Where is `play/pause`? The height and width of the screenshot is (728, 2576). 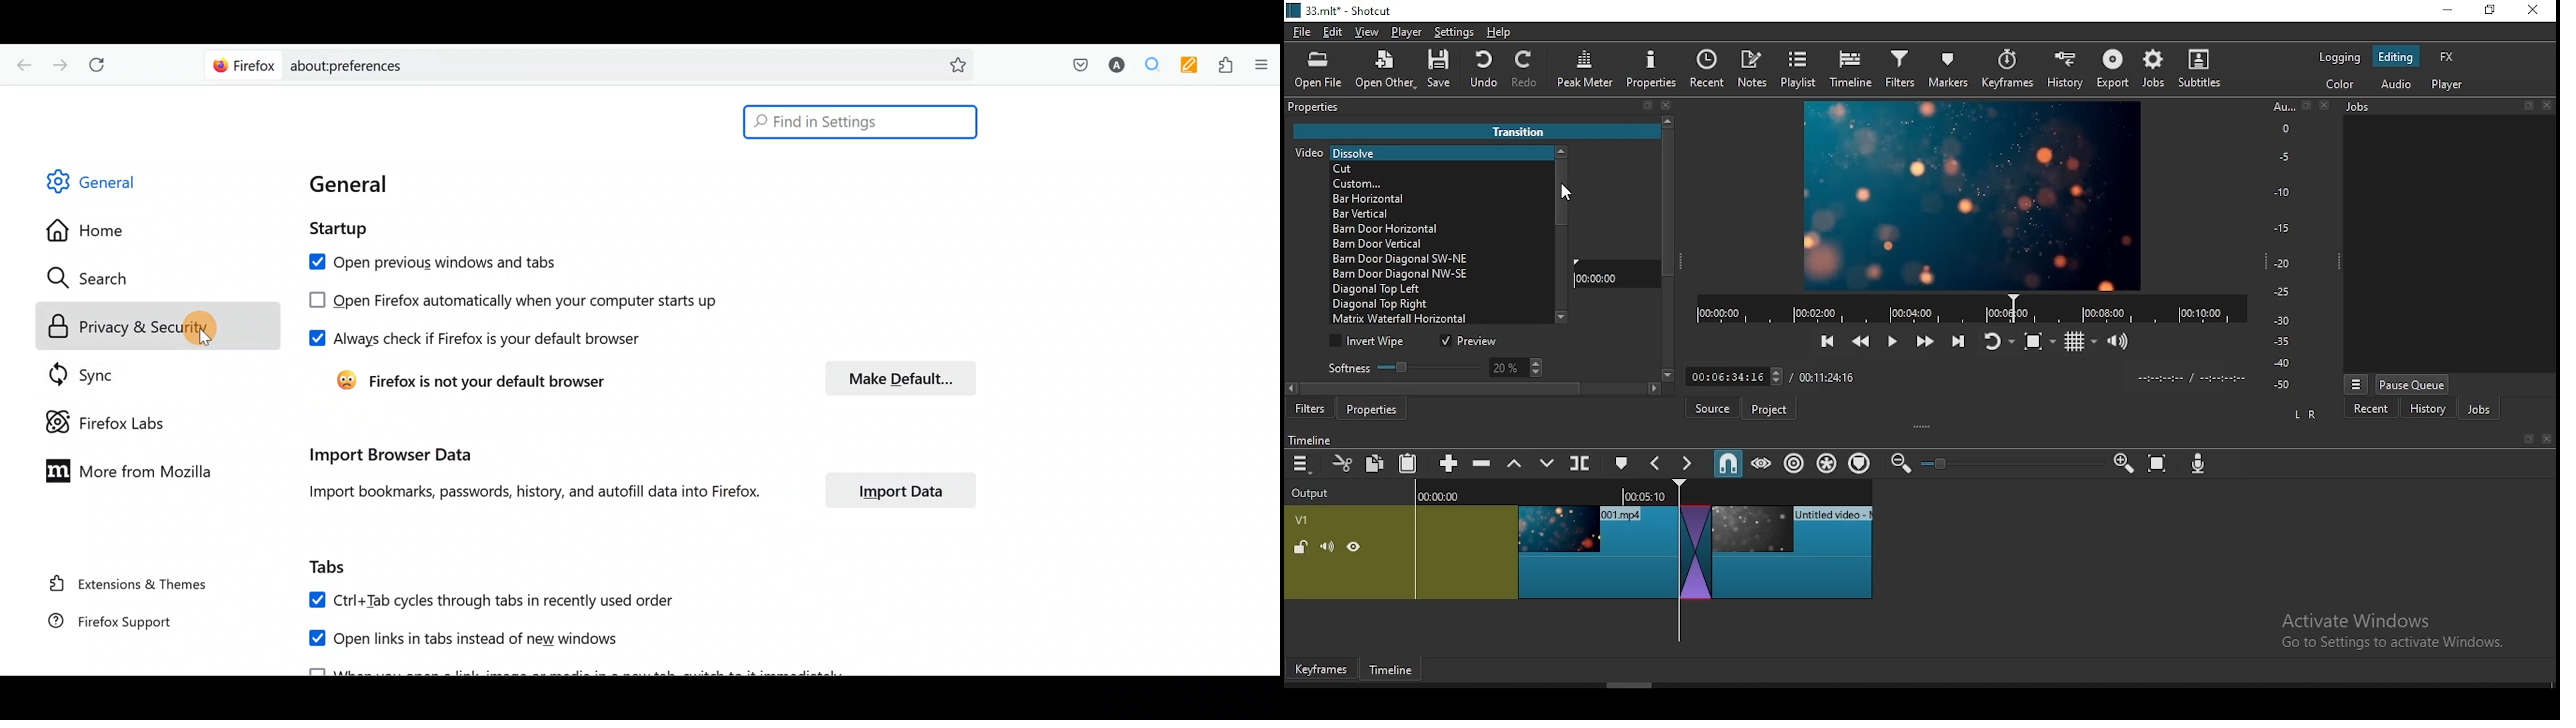 play/pause is located at coordinates (1890, 345).